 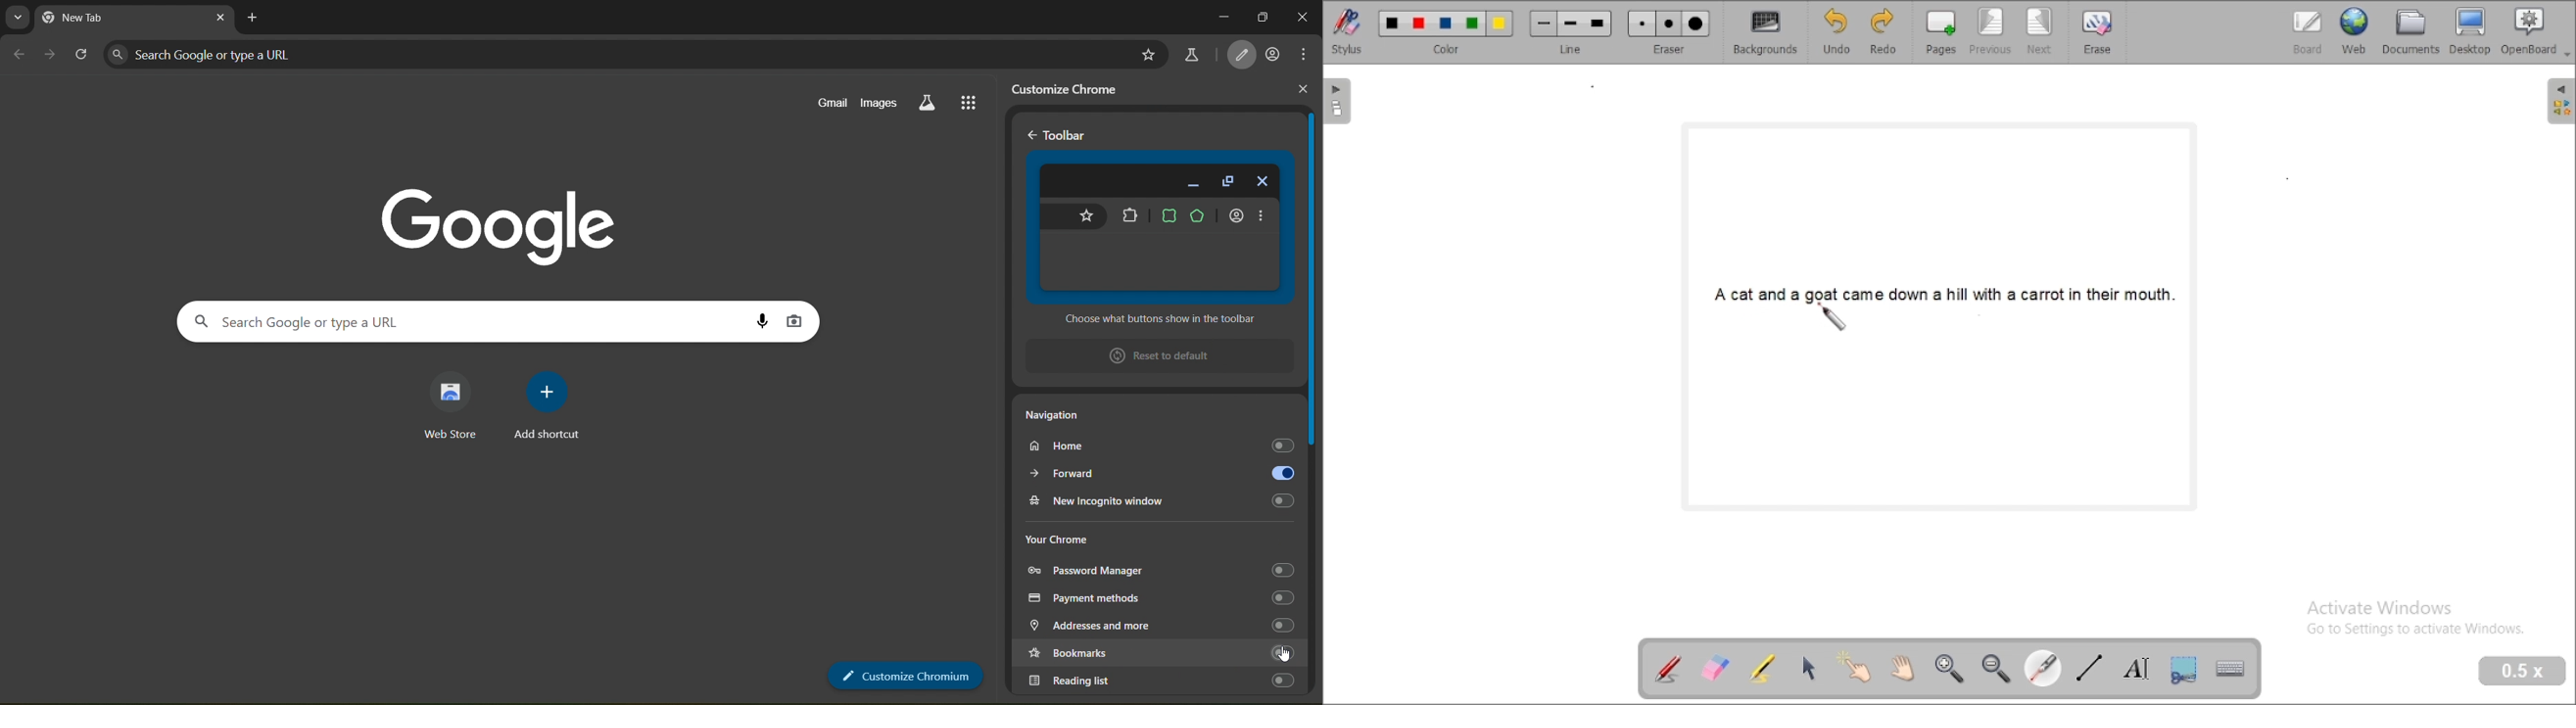 I want to click on your chrome, so click(x=1057, y=537).